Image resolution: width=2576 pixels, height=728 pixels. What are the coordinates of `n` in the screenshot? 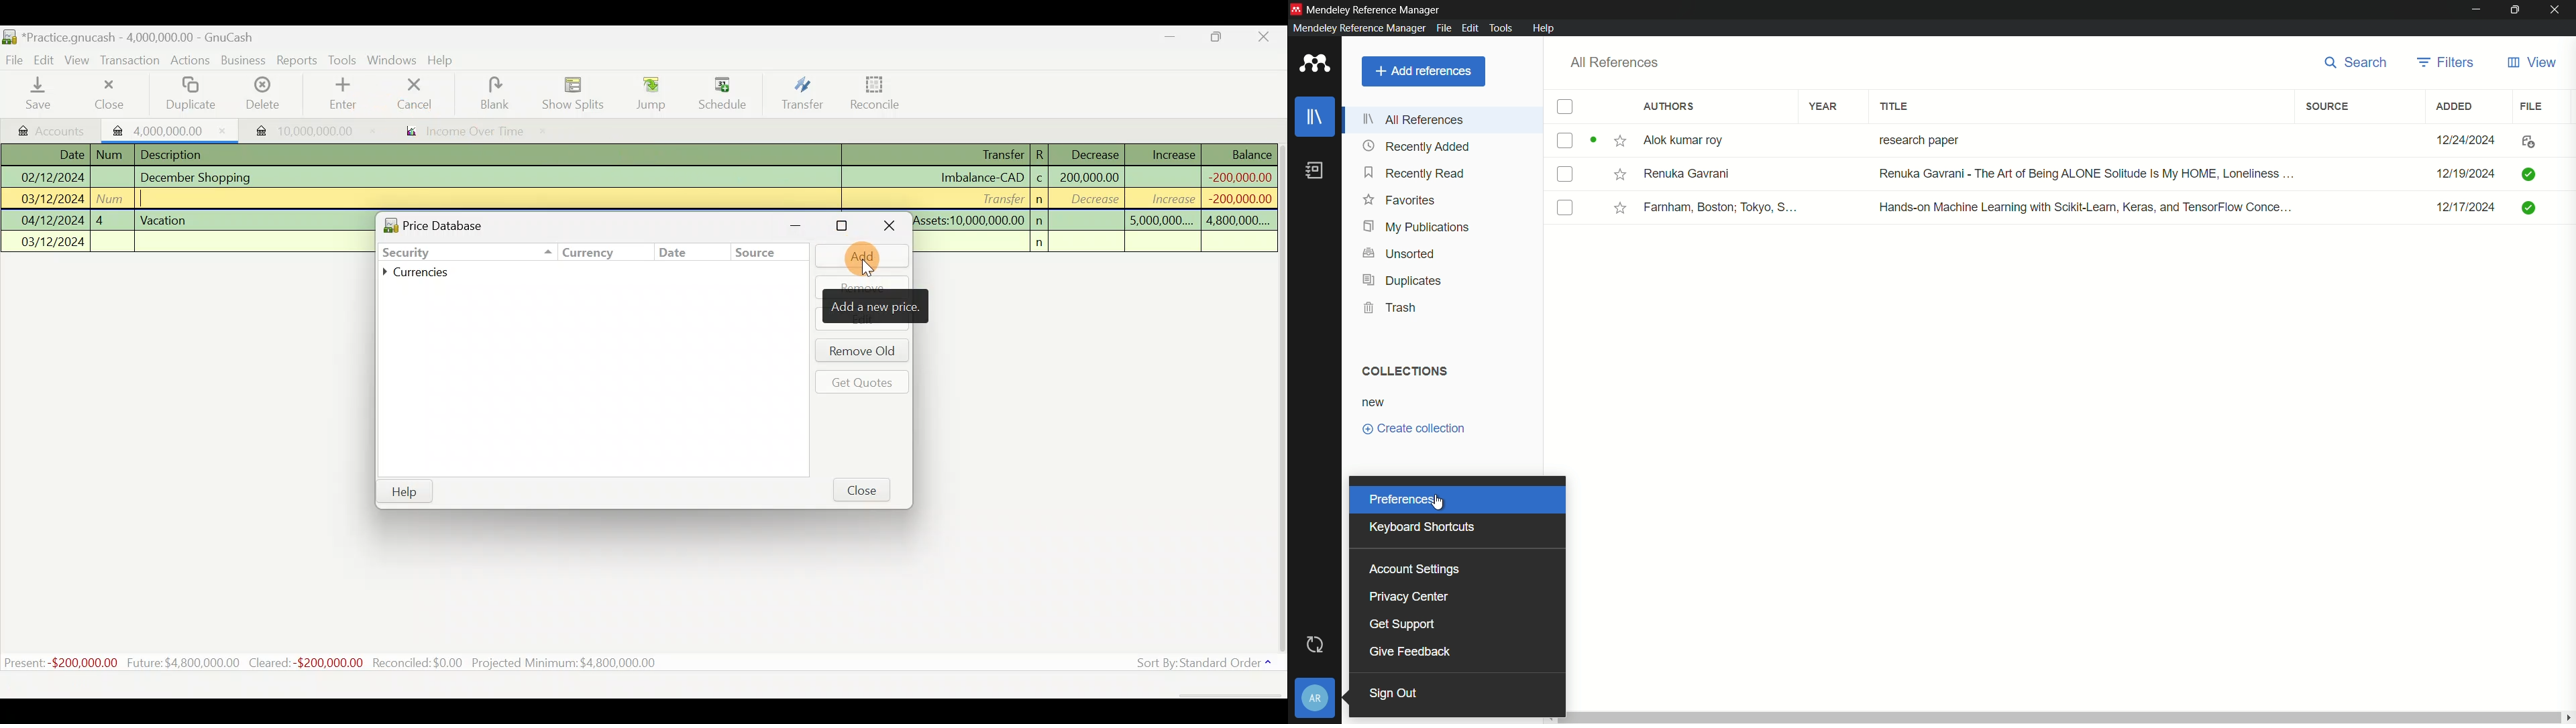 It's located at (1041, 200).